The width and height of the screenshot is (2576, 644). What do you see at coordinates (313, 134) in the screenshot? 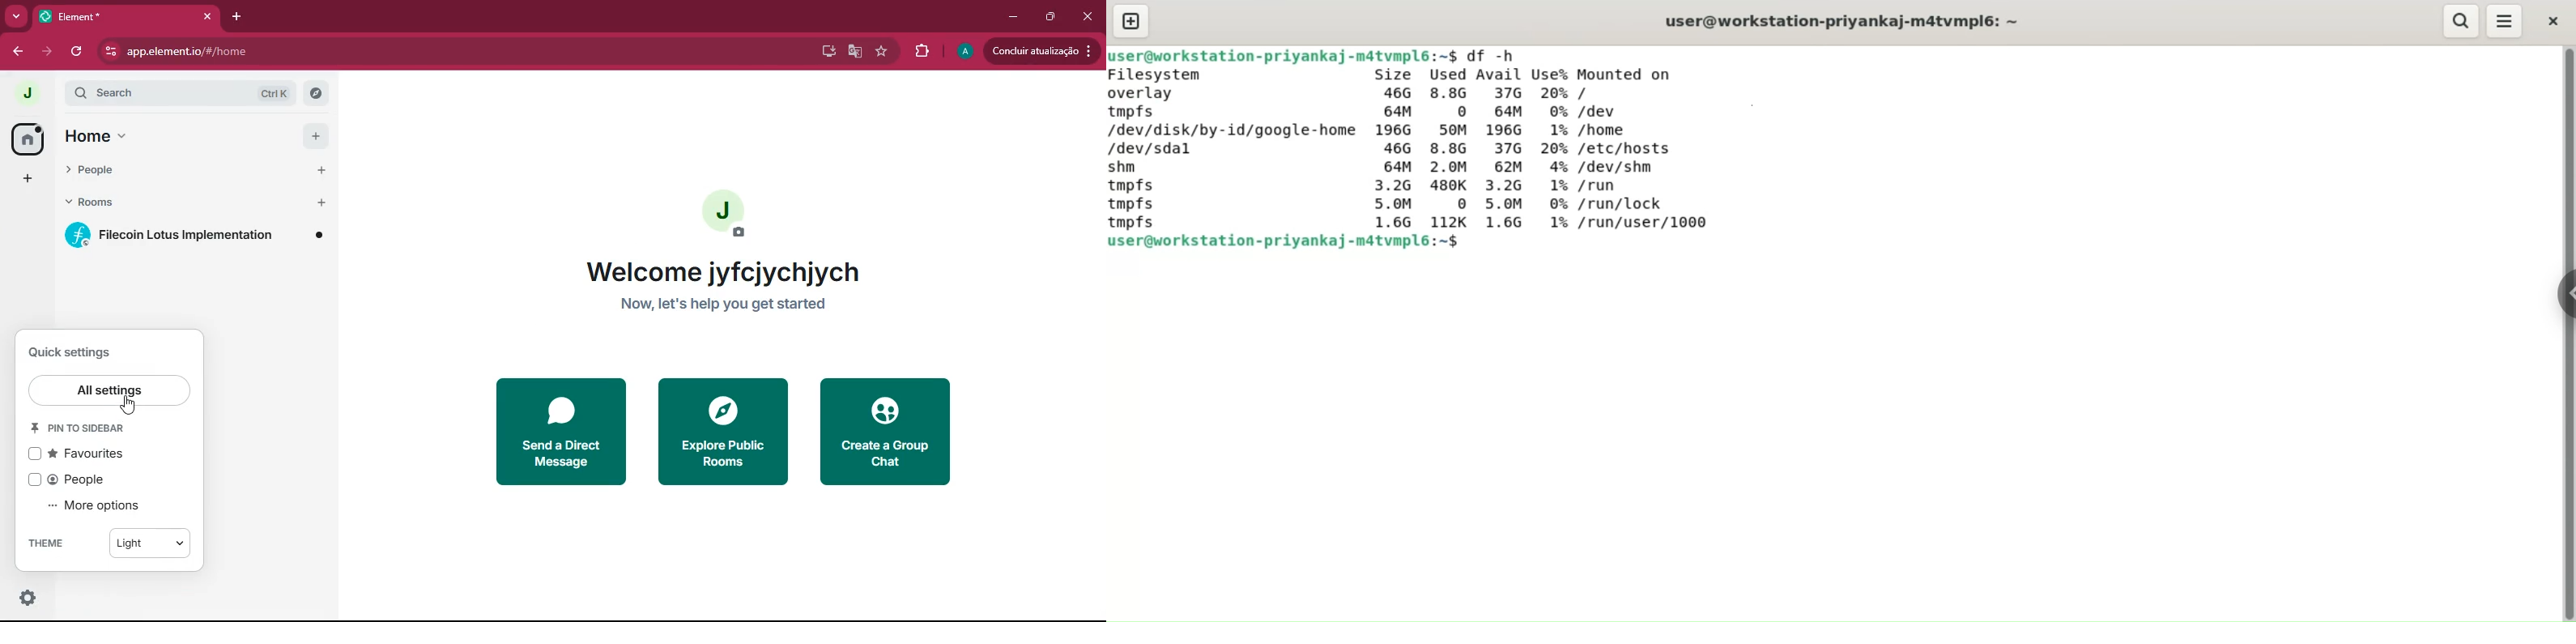
I see `add button` at bounding box center [313, 134].